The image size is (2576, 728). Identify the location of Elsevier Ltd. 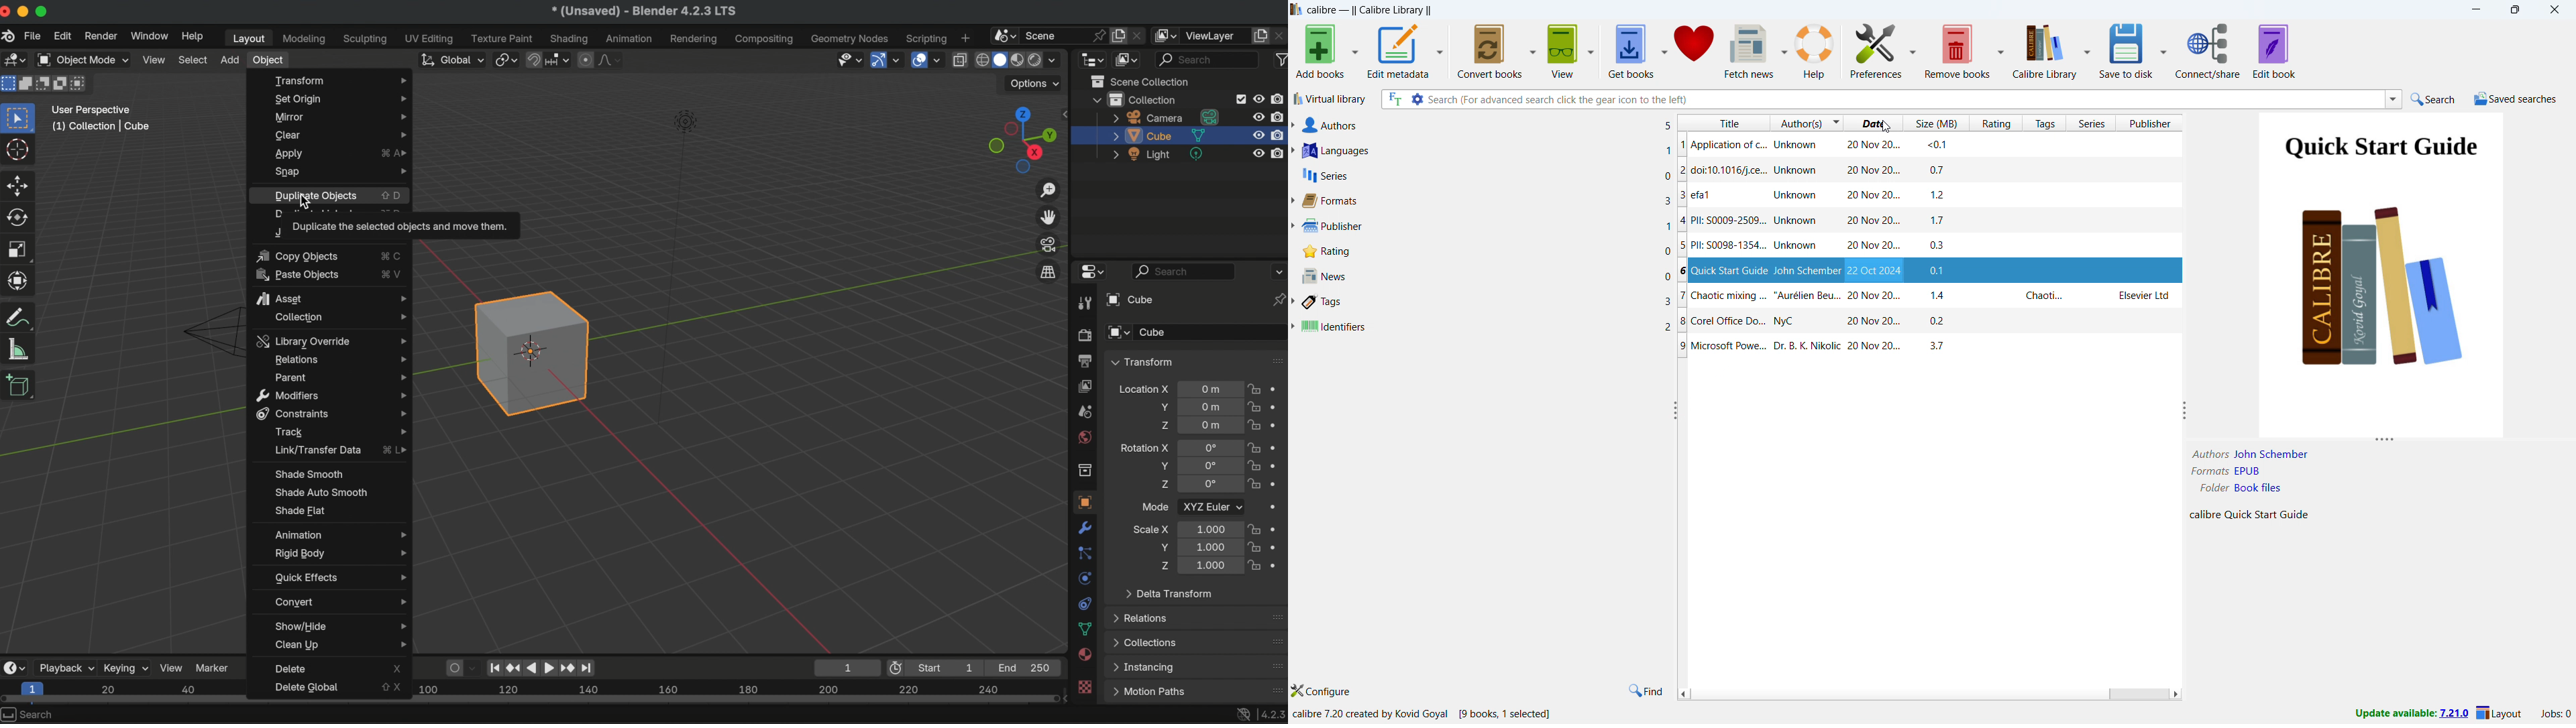
(2145, 296).